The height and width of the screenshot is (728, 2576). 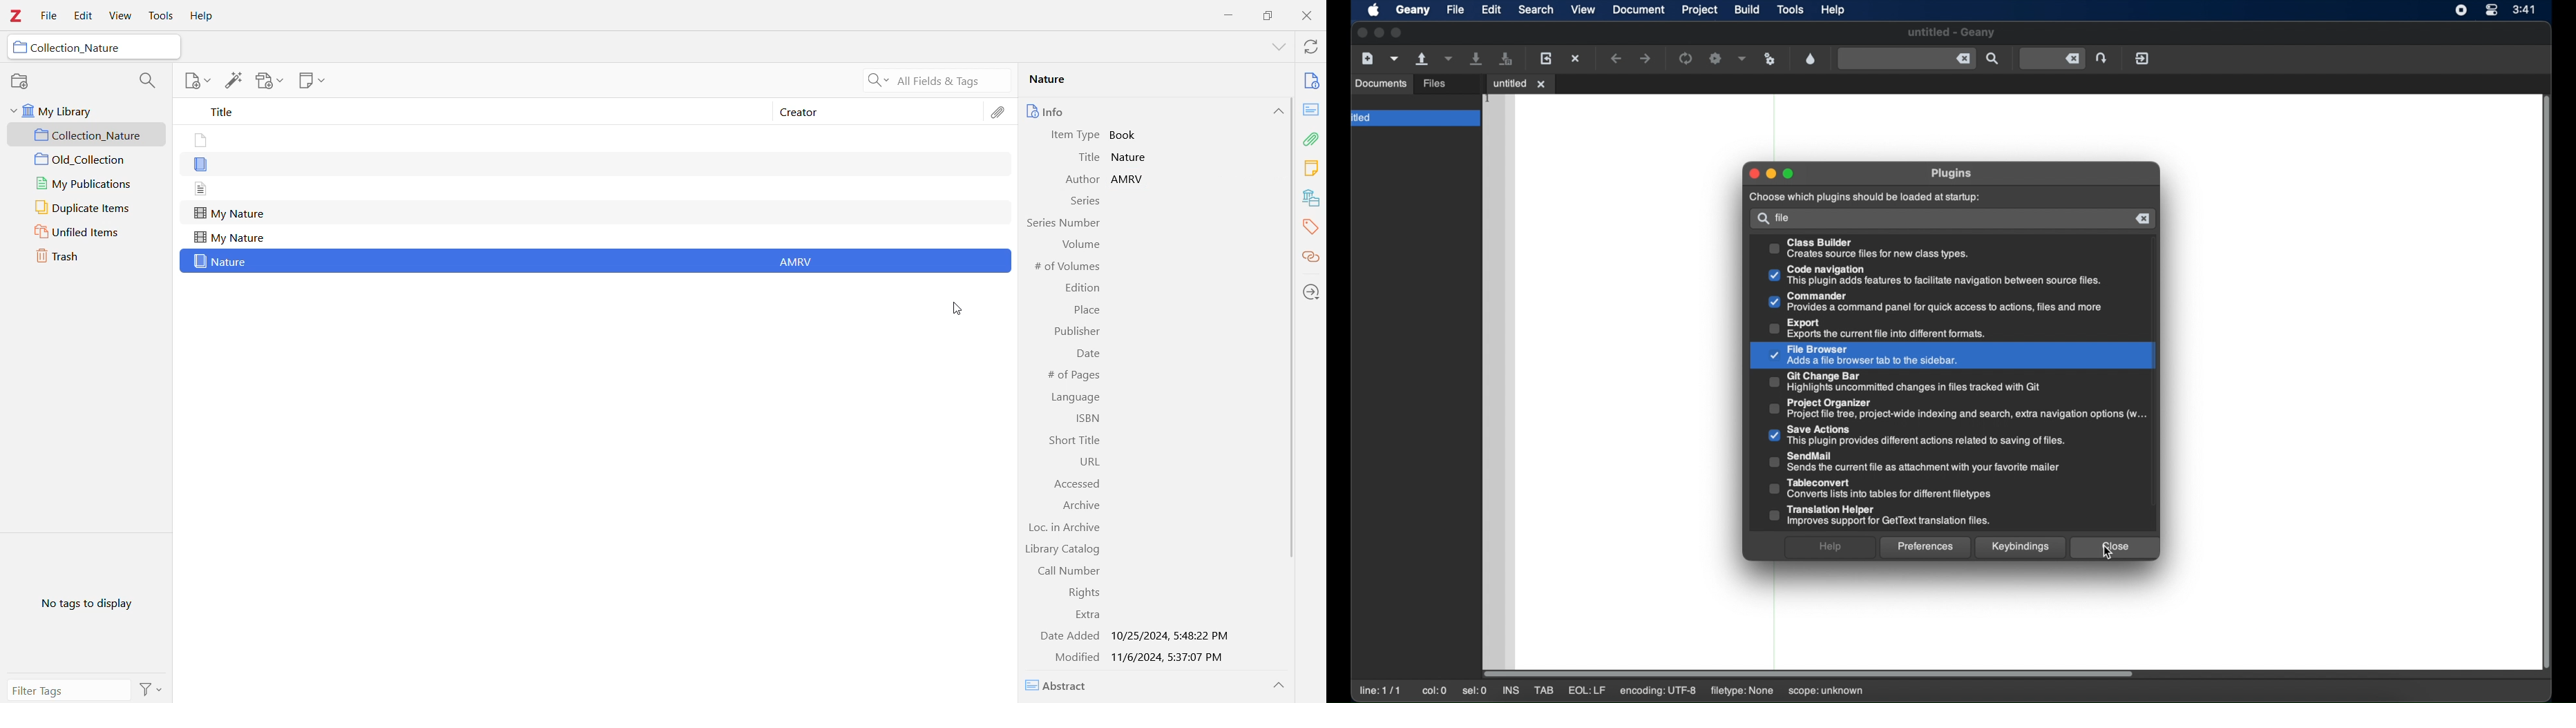 What do you see at coordinates (20, 48) in the screenshot?
I see `folder icon` at bounding box center [20, 48].